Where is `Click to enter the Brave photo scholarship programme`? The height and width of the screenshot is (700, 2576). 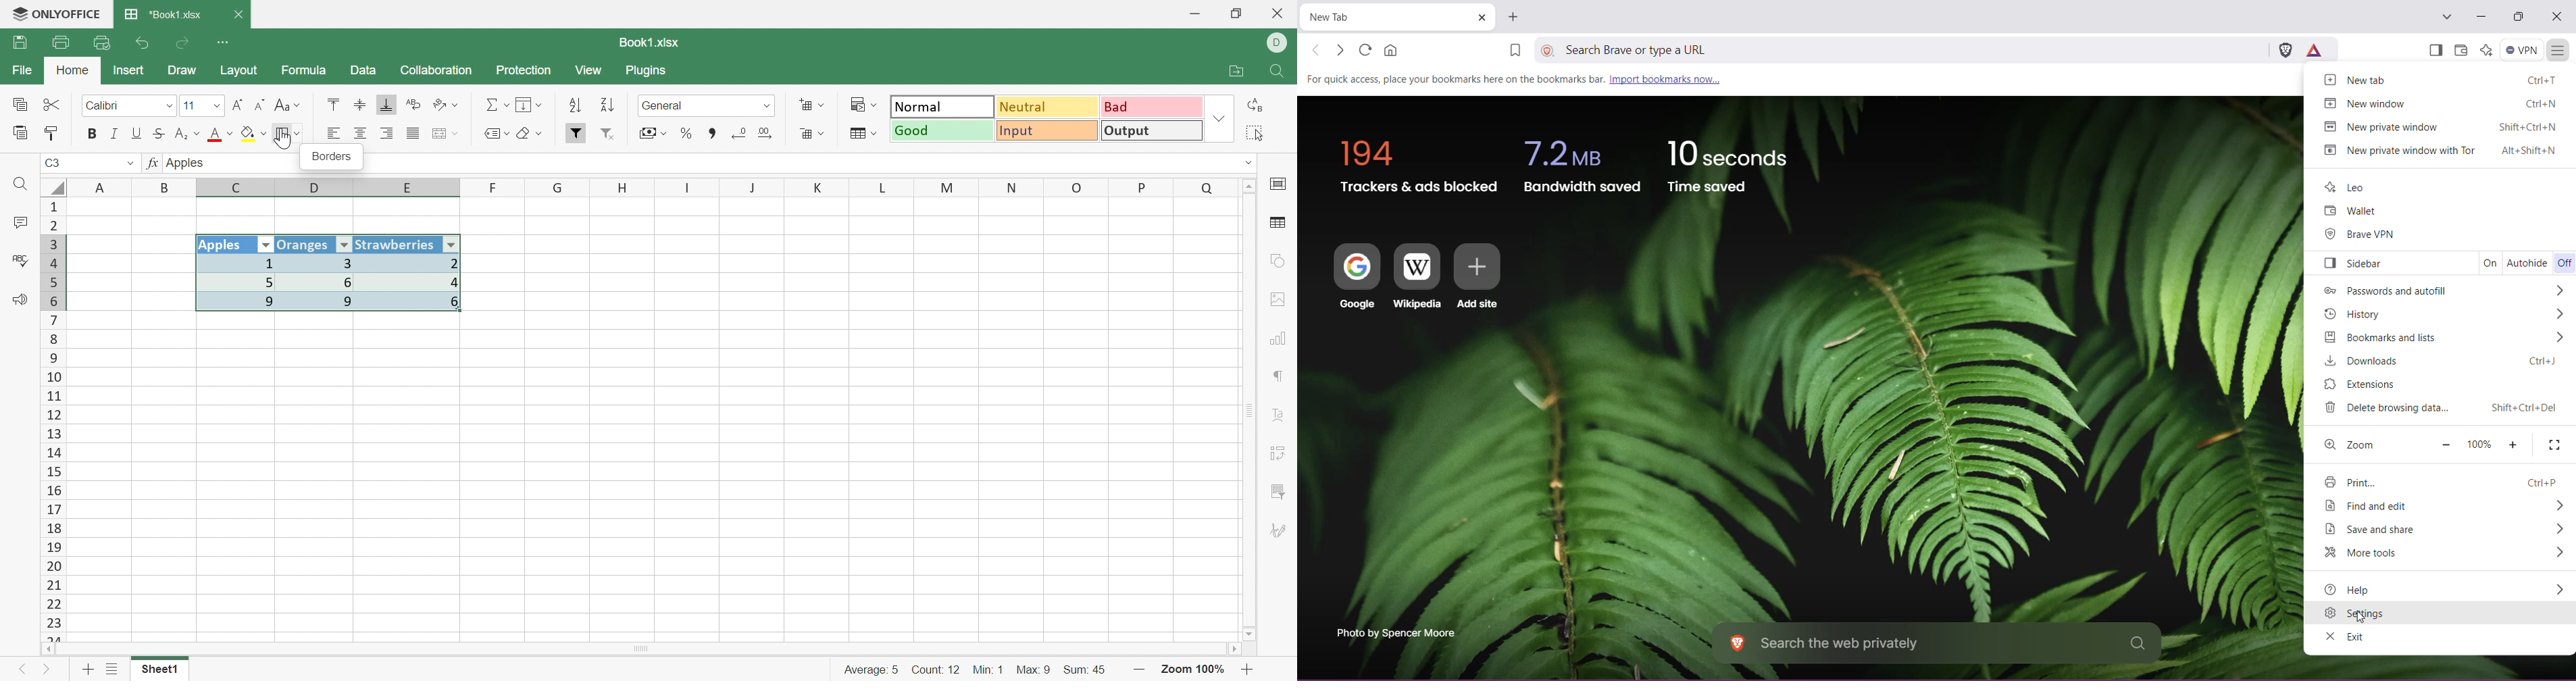 Click to enter the Brave photo scholarship programme is located at coordinates (1394, 632).